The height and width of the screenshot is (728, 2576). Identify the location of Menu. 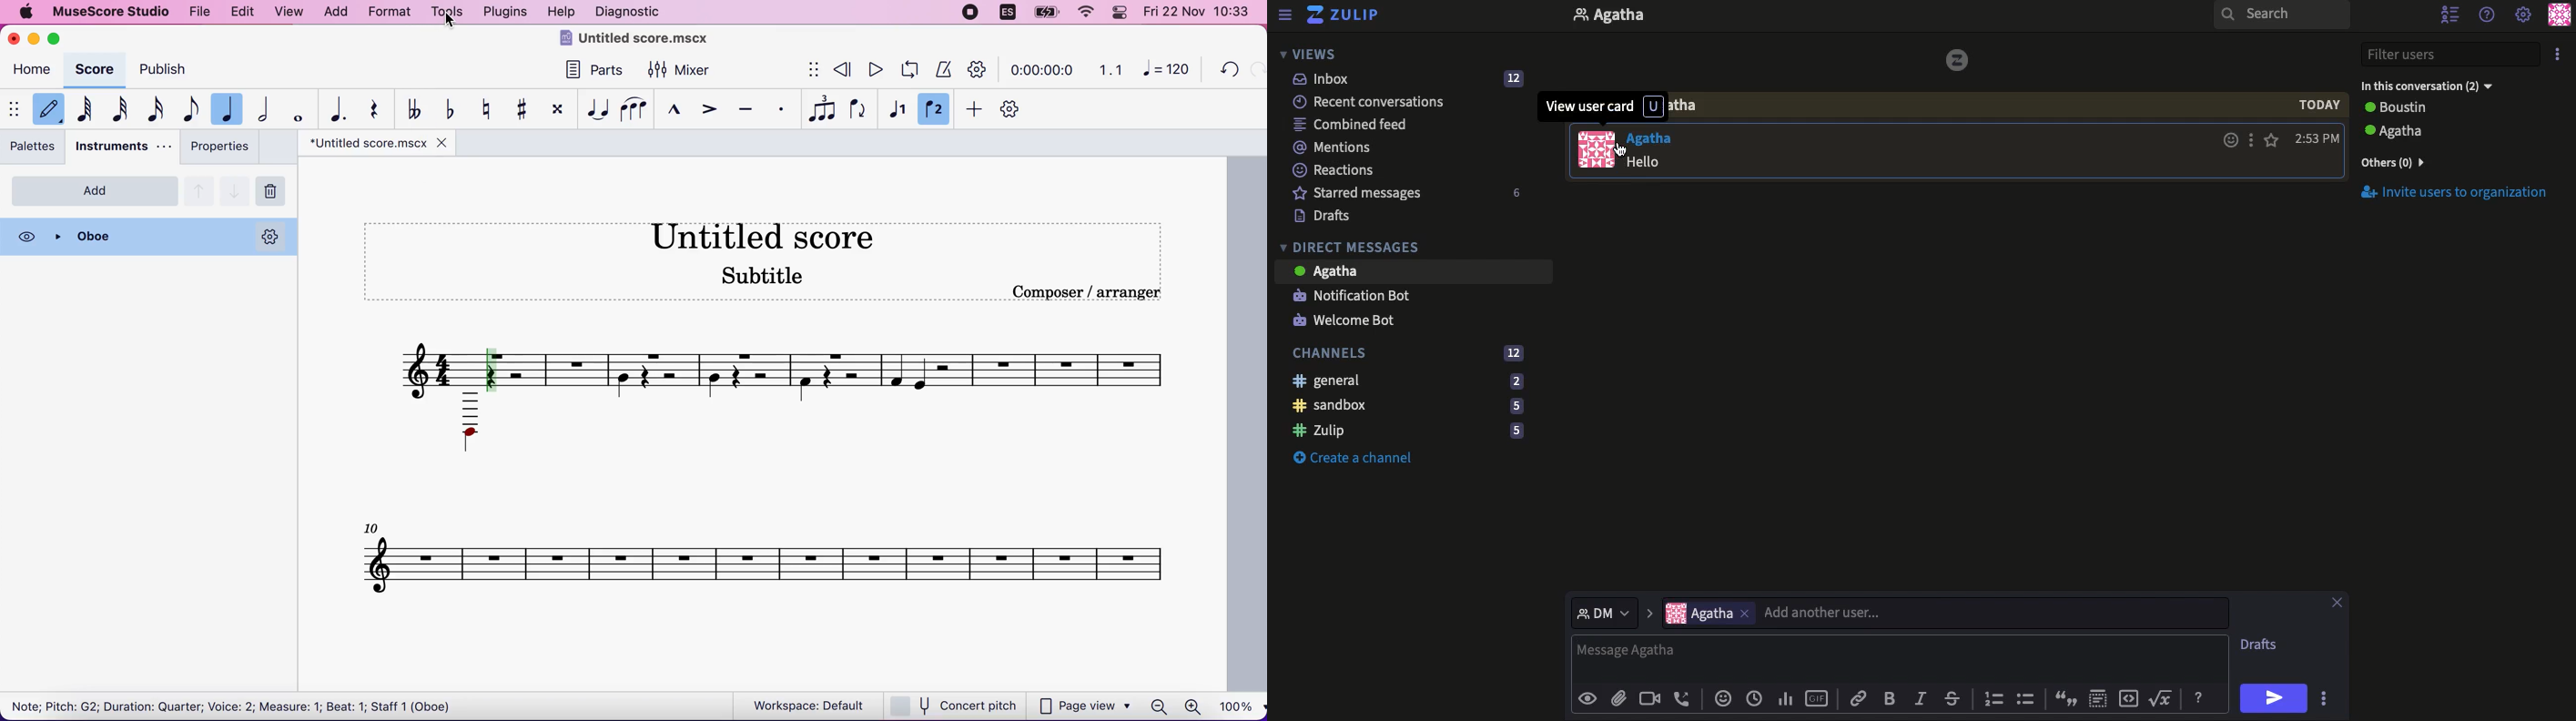
(1285, 16).